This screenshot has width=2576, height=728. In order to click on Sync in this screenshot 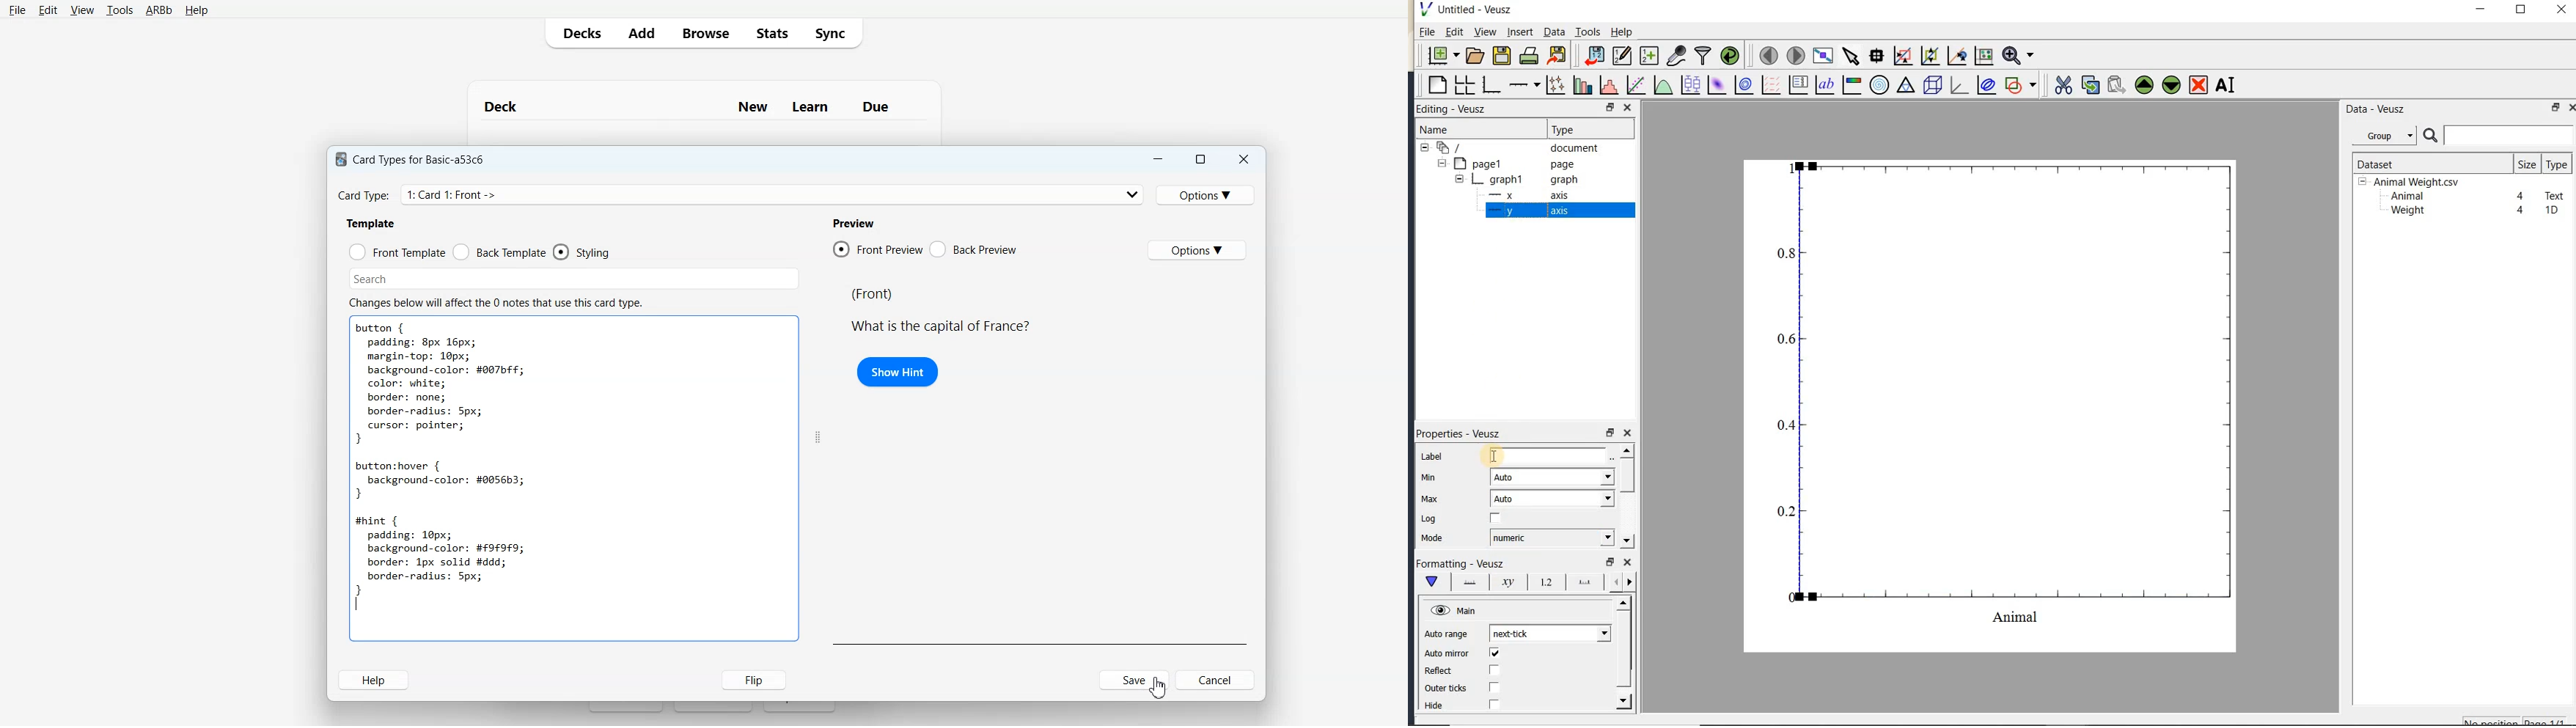, I will do `click(834, 32)`.